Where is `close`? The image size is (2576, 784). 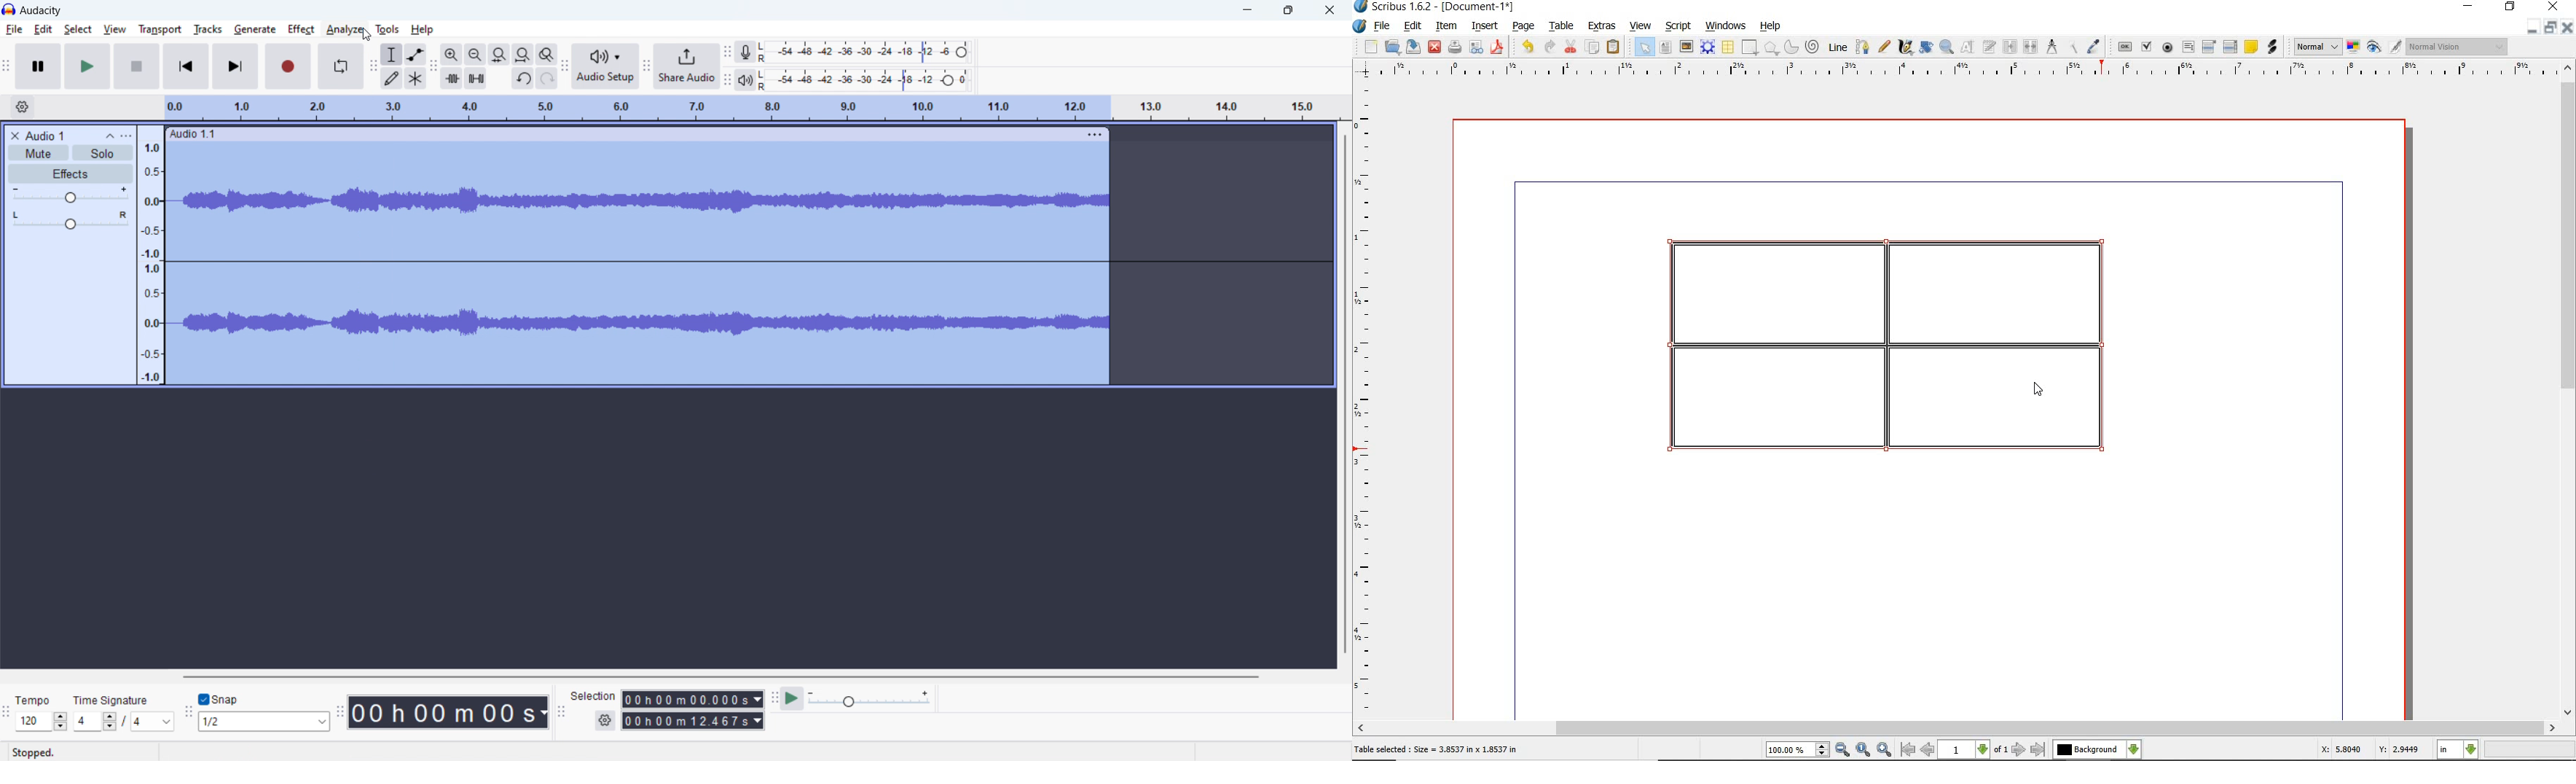 close is located at coordinates (1434, 46).